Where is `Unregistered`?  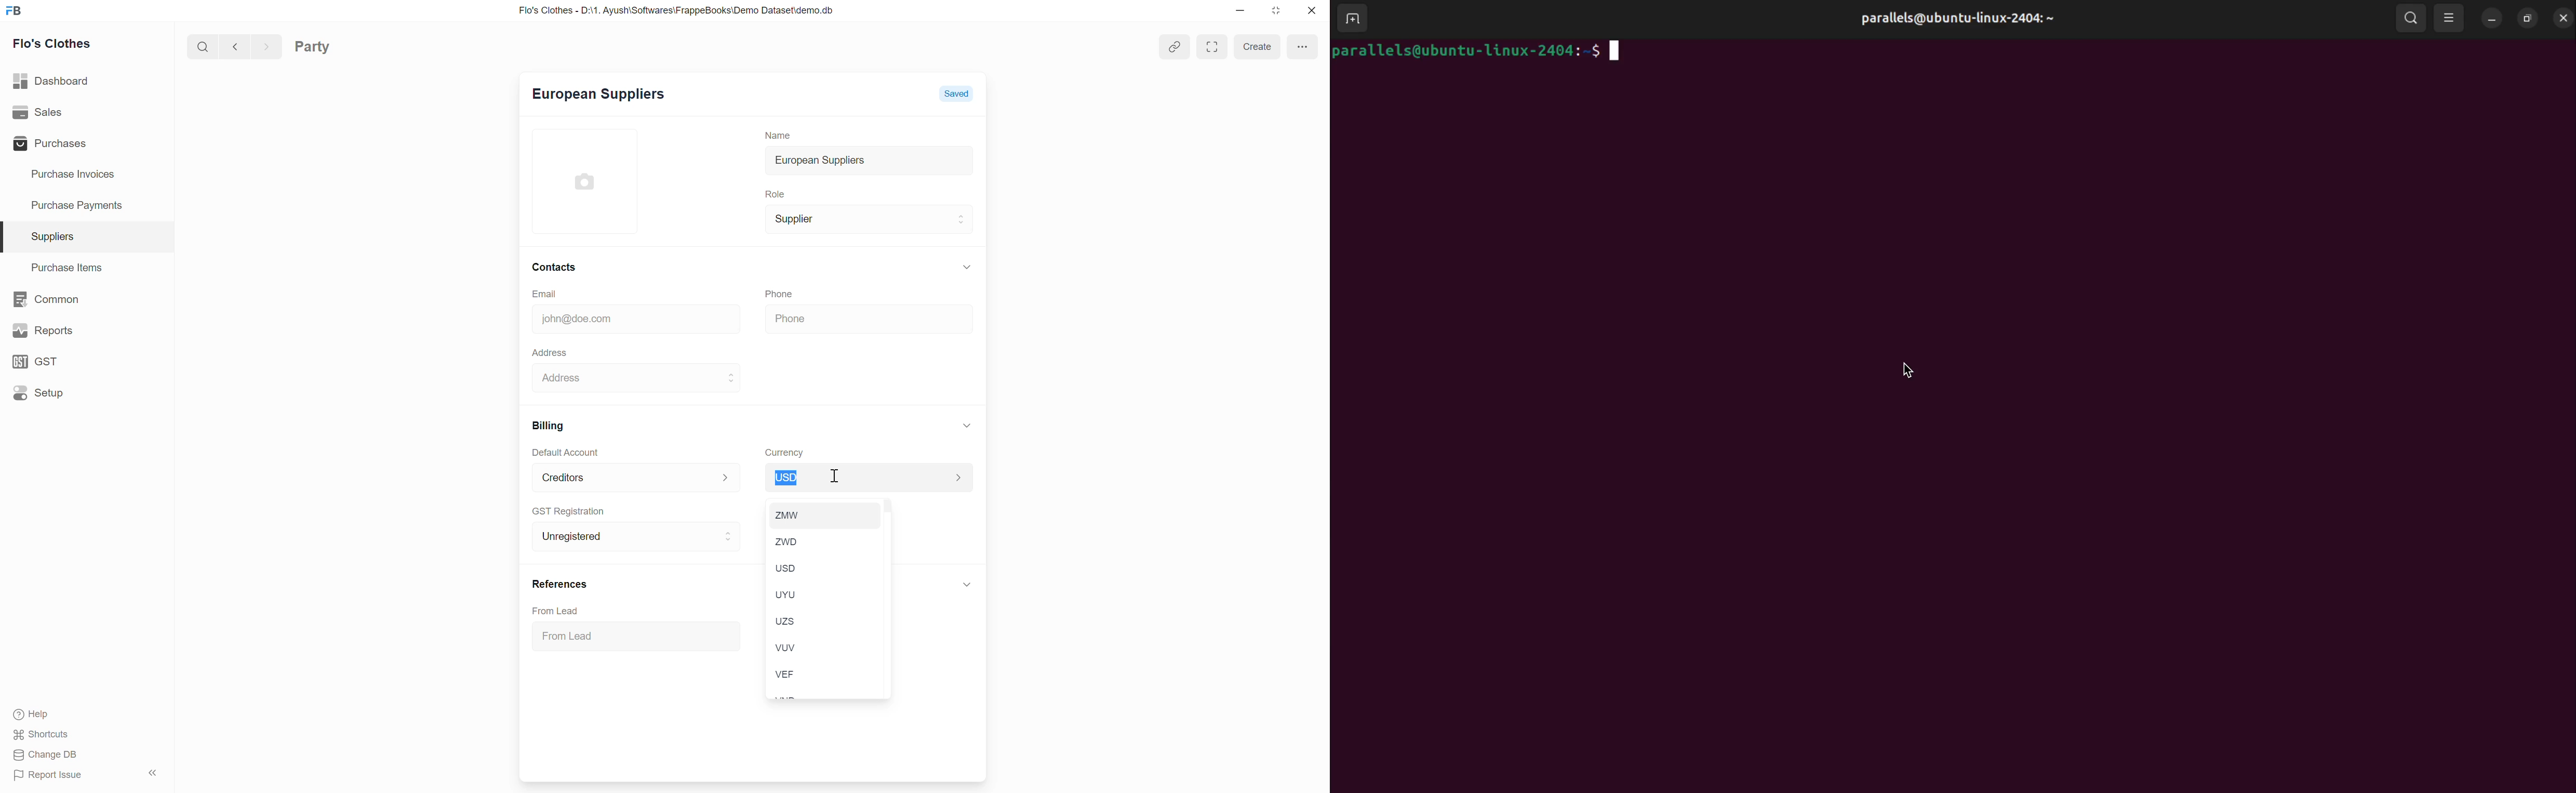
Unregistered is located at coordinates (569, 535).